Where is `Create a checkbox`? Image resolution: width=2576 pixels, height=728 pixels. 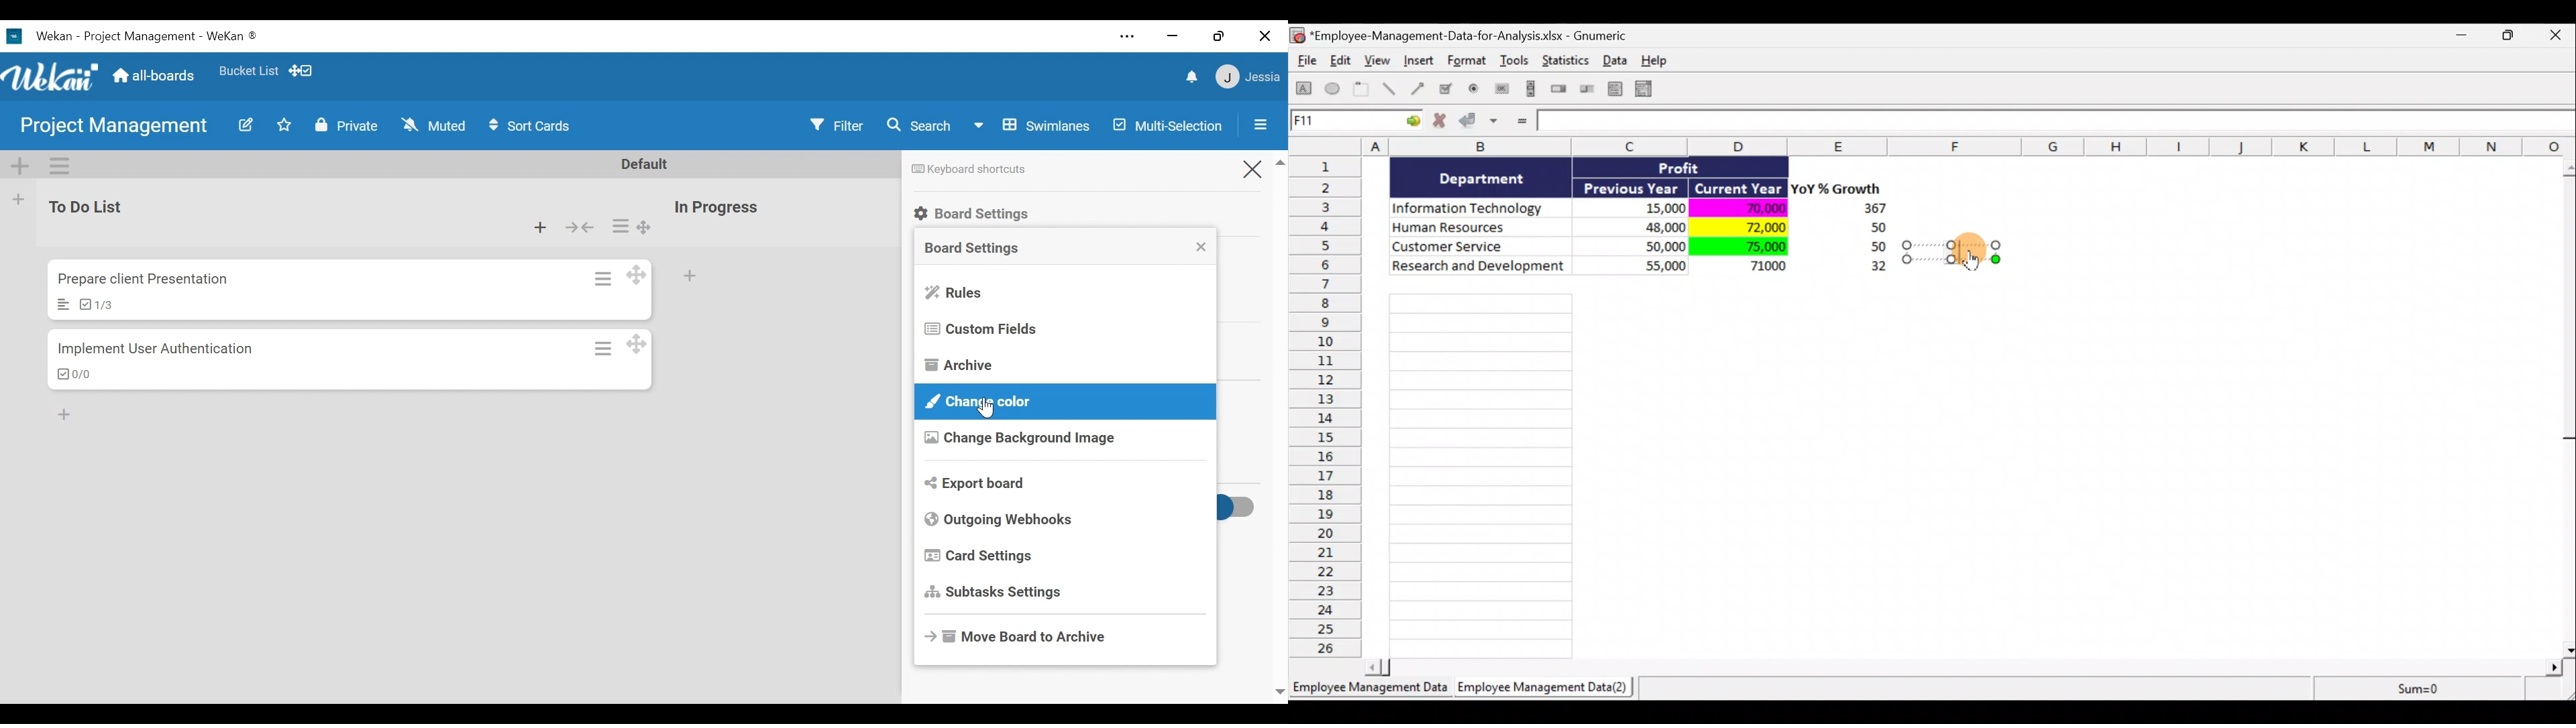
Create a checkbox is located at coordinates (1446, 88).